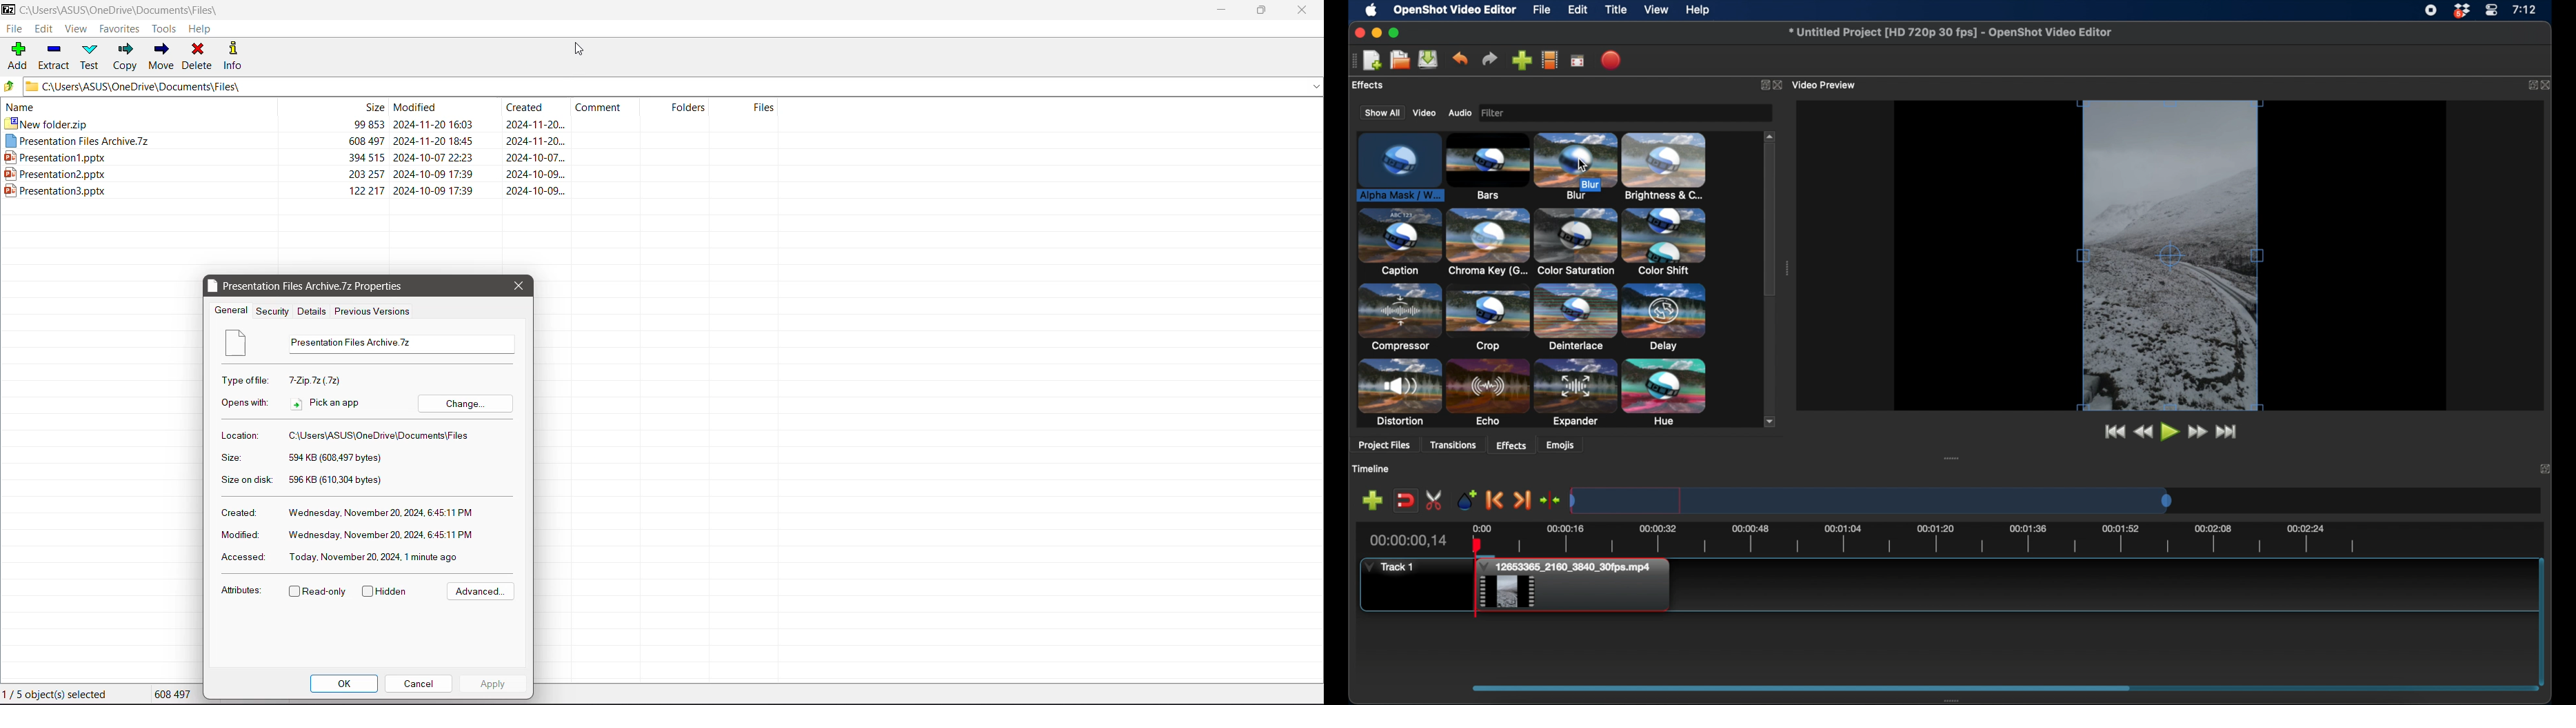 This screenshot has width=2576, height=728. I want to click on File created Day, Date, Year and Time, so click(385, 511).